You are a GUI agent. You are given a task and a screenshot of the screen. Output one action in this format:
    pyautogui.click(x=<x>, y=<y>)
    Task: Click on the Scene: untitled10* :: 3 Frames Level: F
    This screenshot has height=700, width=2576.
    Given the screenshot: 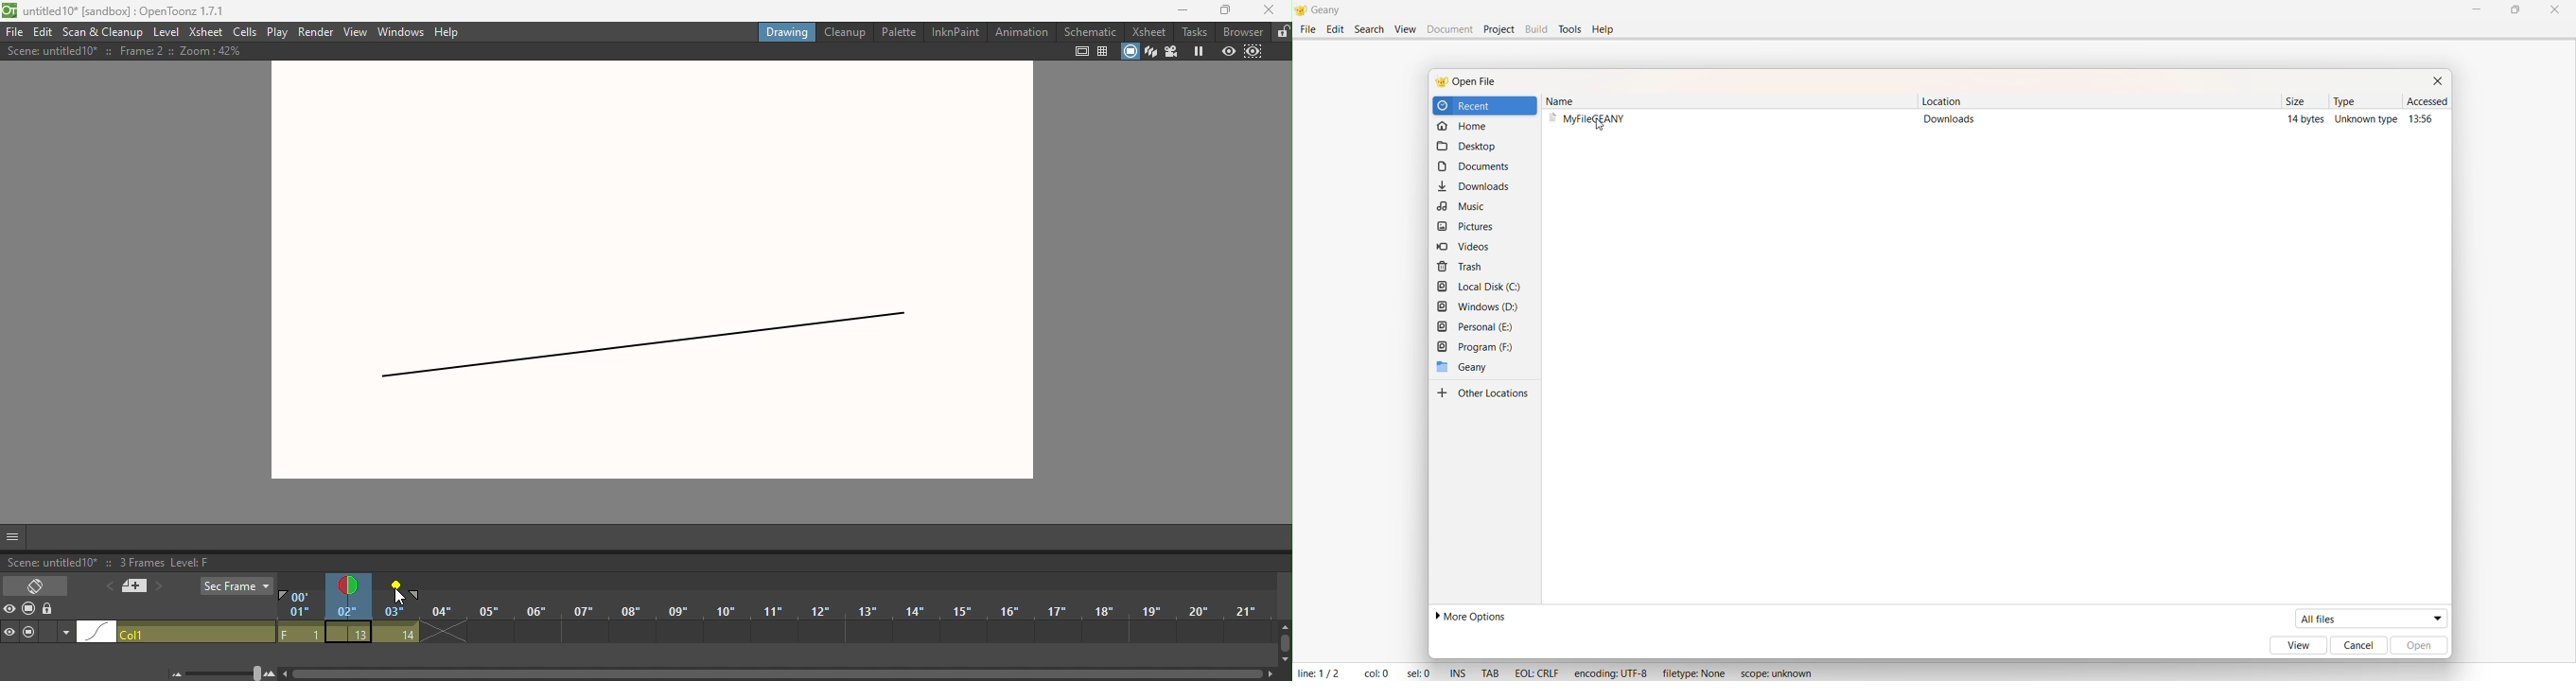 What is the action you would take?
    pyautogui.click(x=645, y=561)
    